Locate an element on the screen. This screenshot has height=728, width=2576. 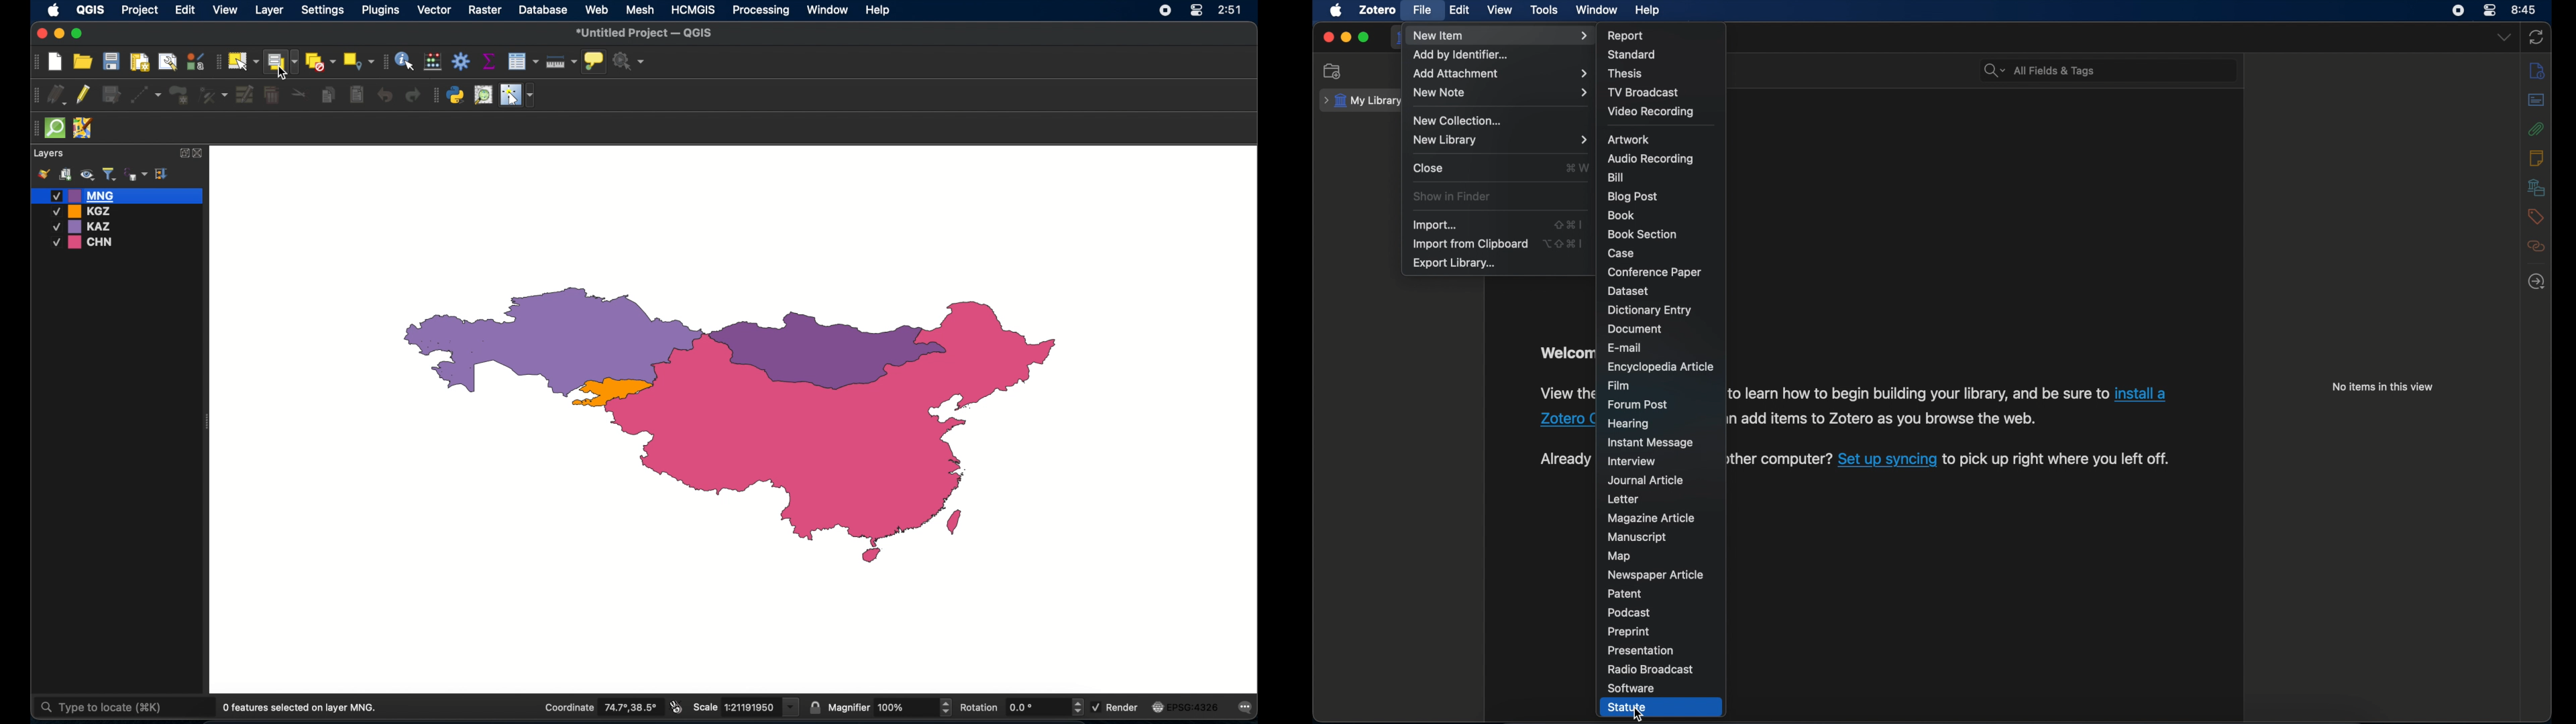
book is located at coordinates (1621, 215).